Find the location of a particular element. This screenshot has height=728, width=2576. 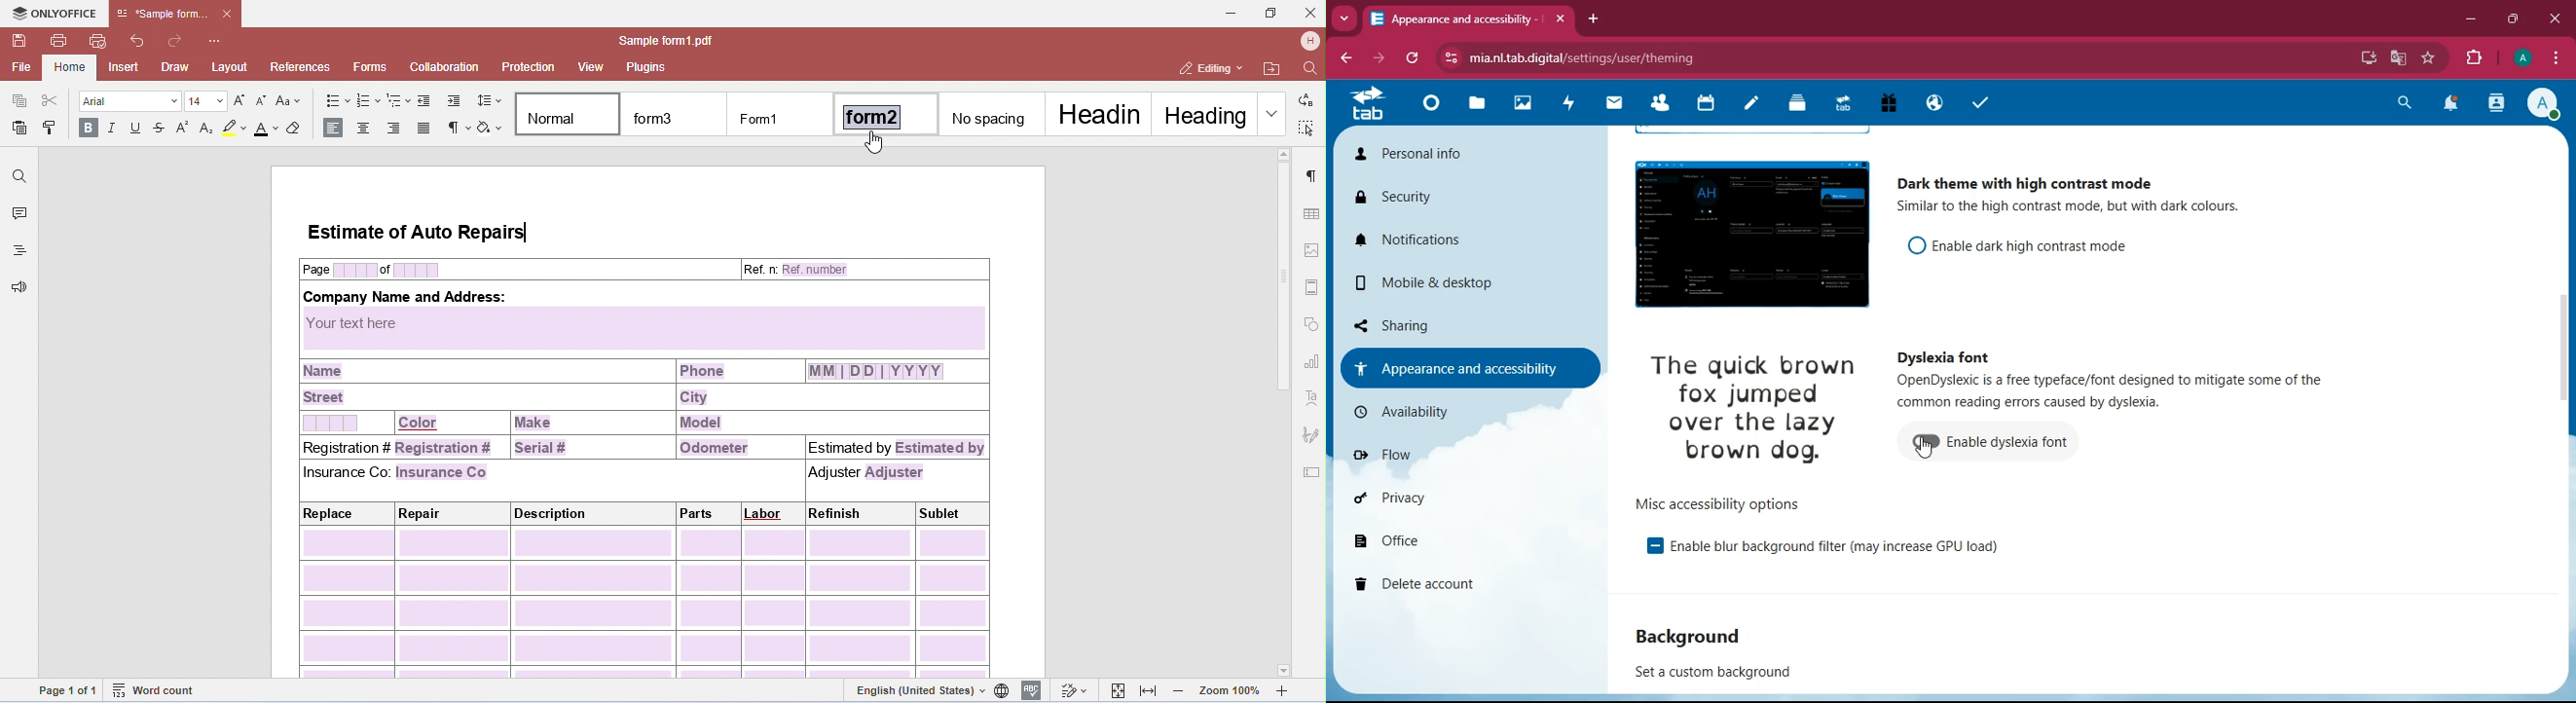

minimize is located at coordinates (2468, 18).